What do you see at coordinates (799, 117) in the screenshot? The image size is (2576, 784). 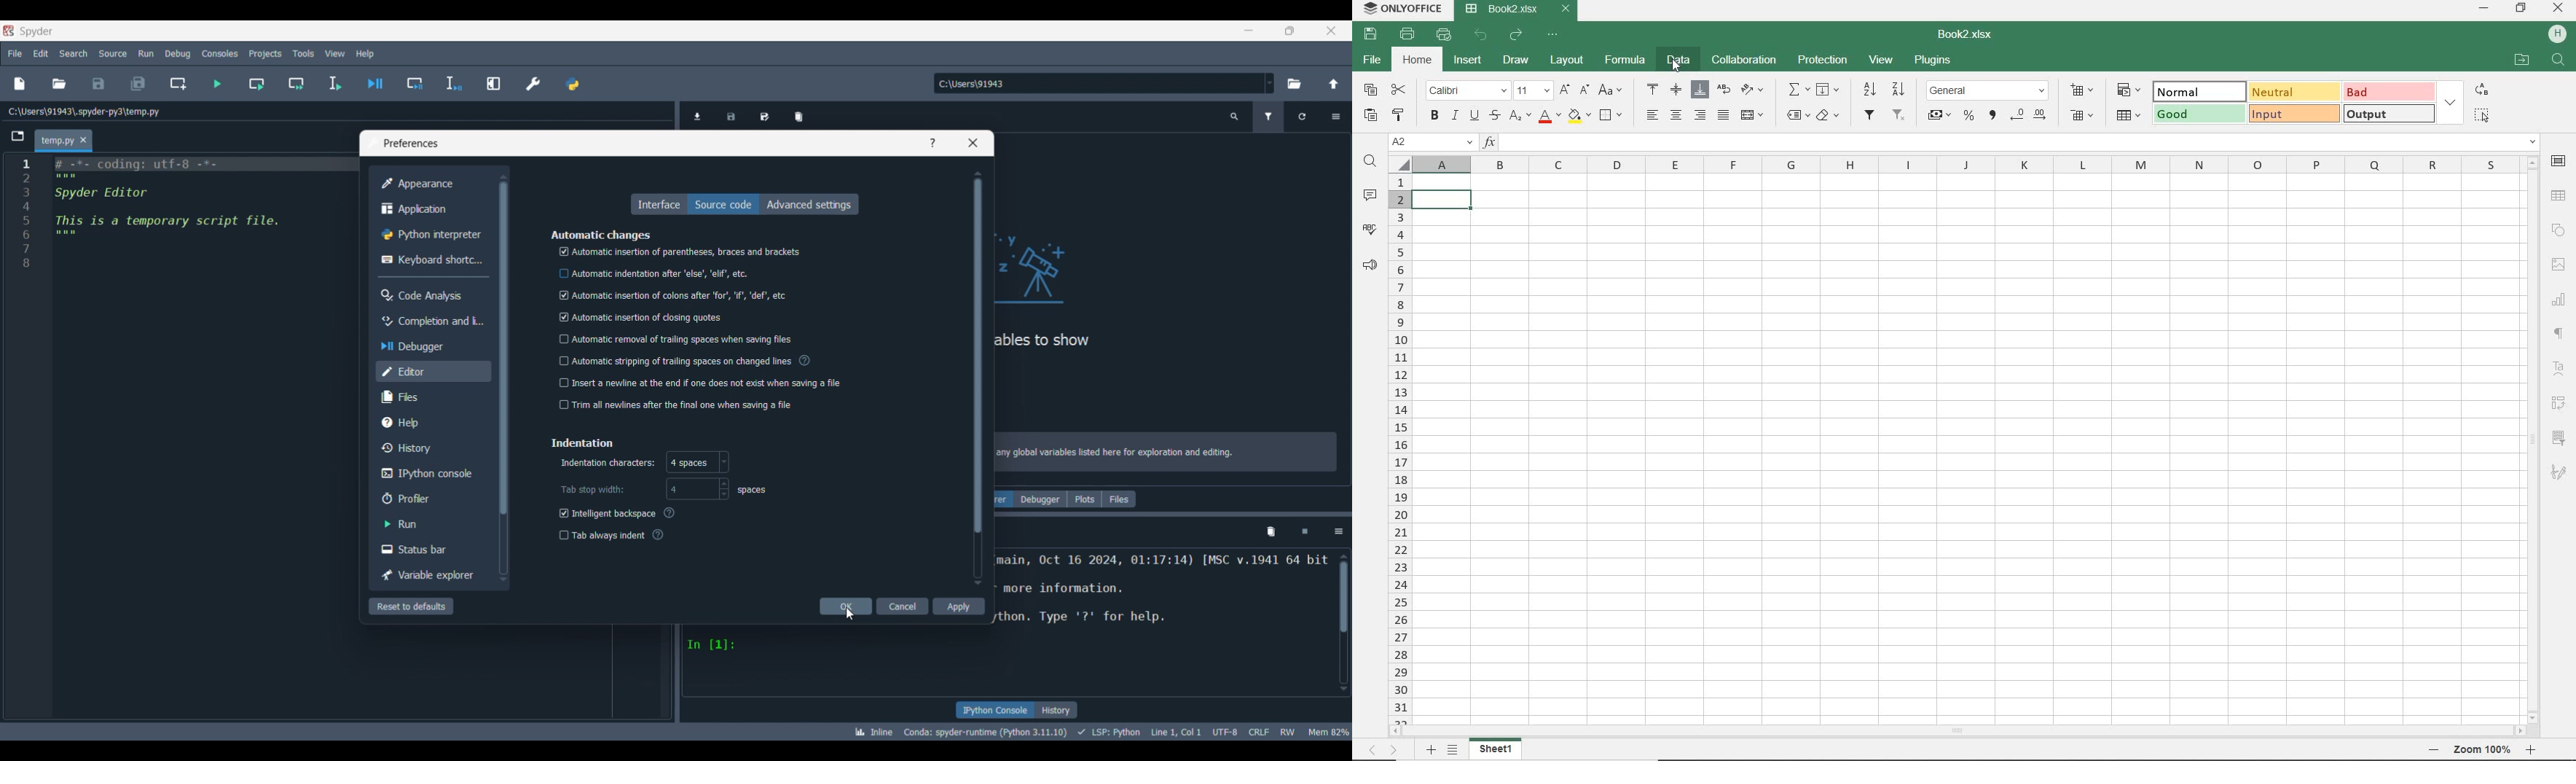 I see `Remove all variables` at bounding box center [799, 117].